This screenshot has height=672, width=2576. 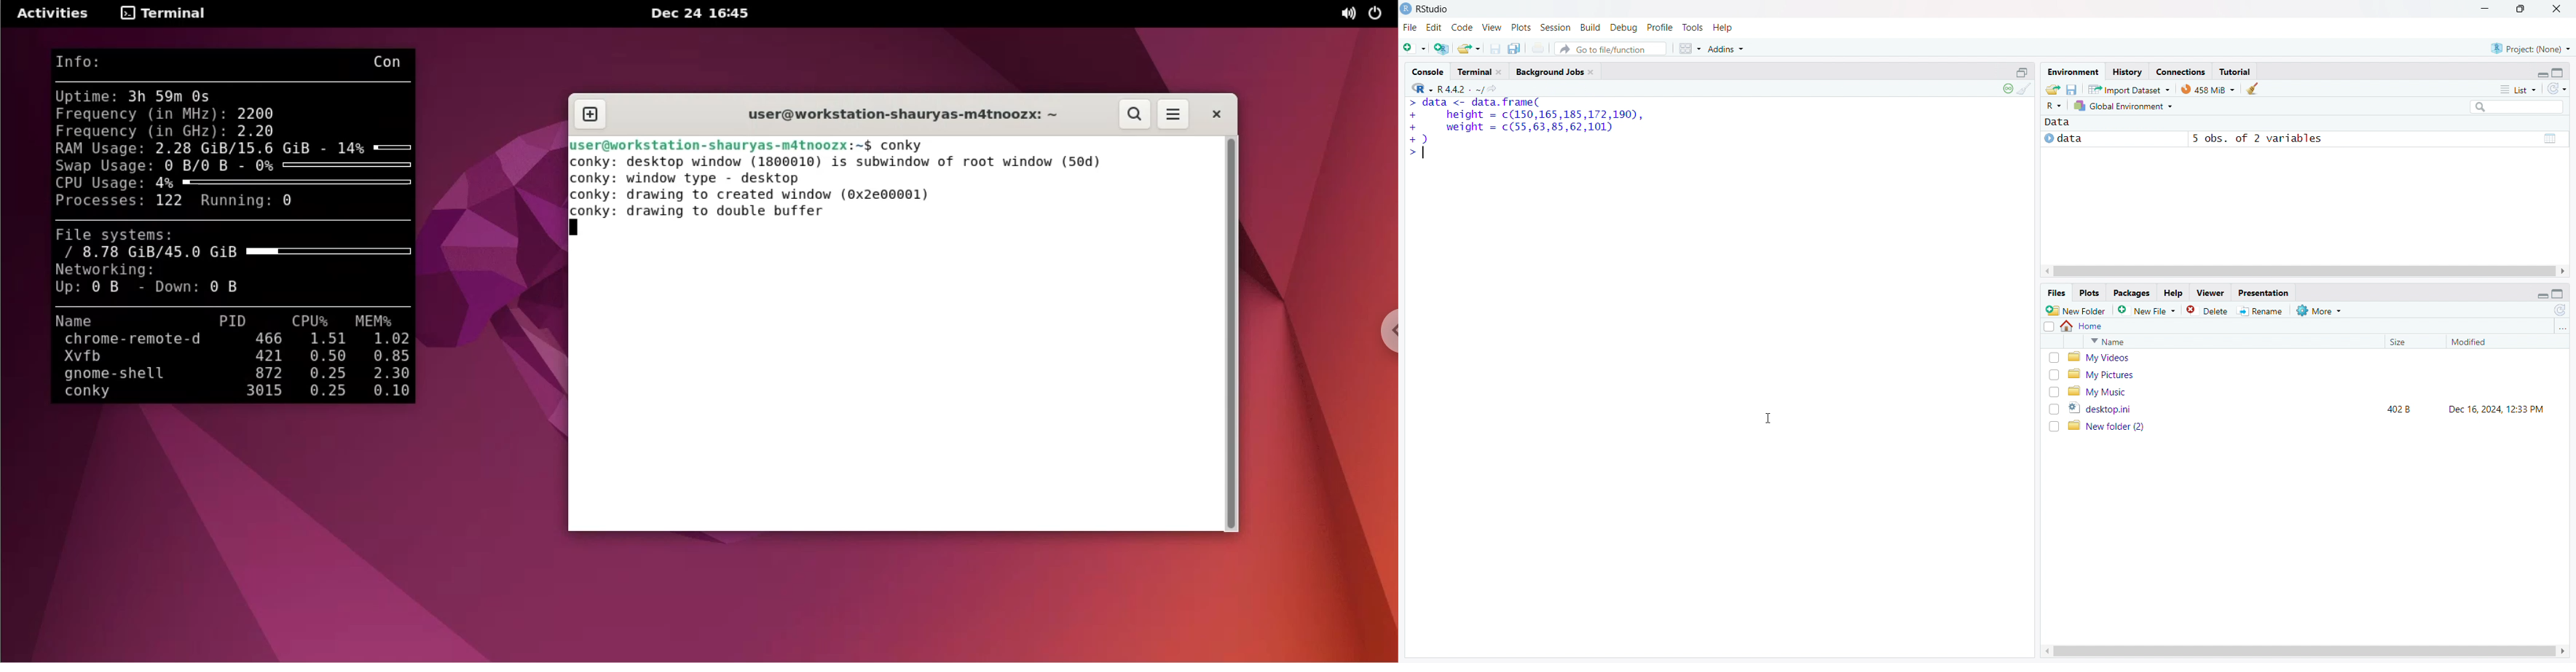 What do you see at coordinates (2560, 71) in the screenshot?
I see `expand pane` at bounding box center [2560, 71].